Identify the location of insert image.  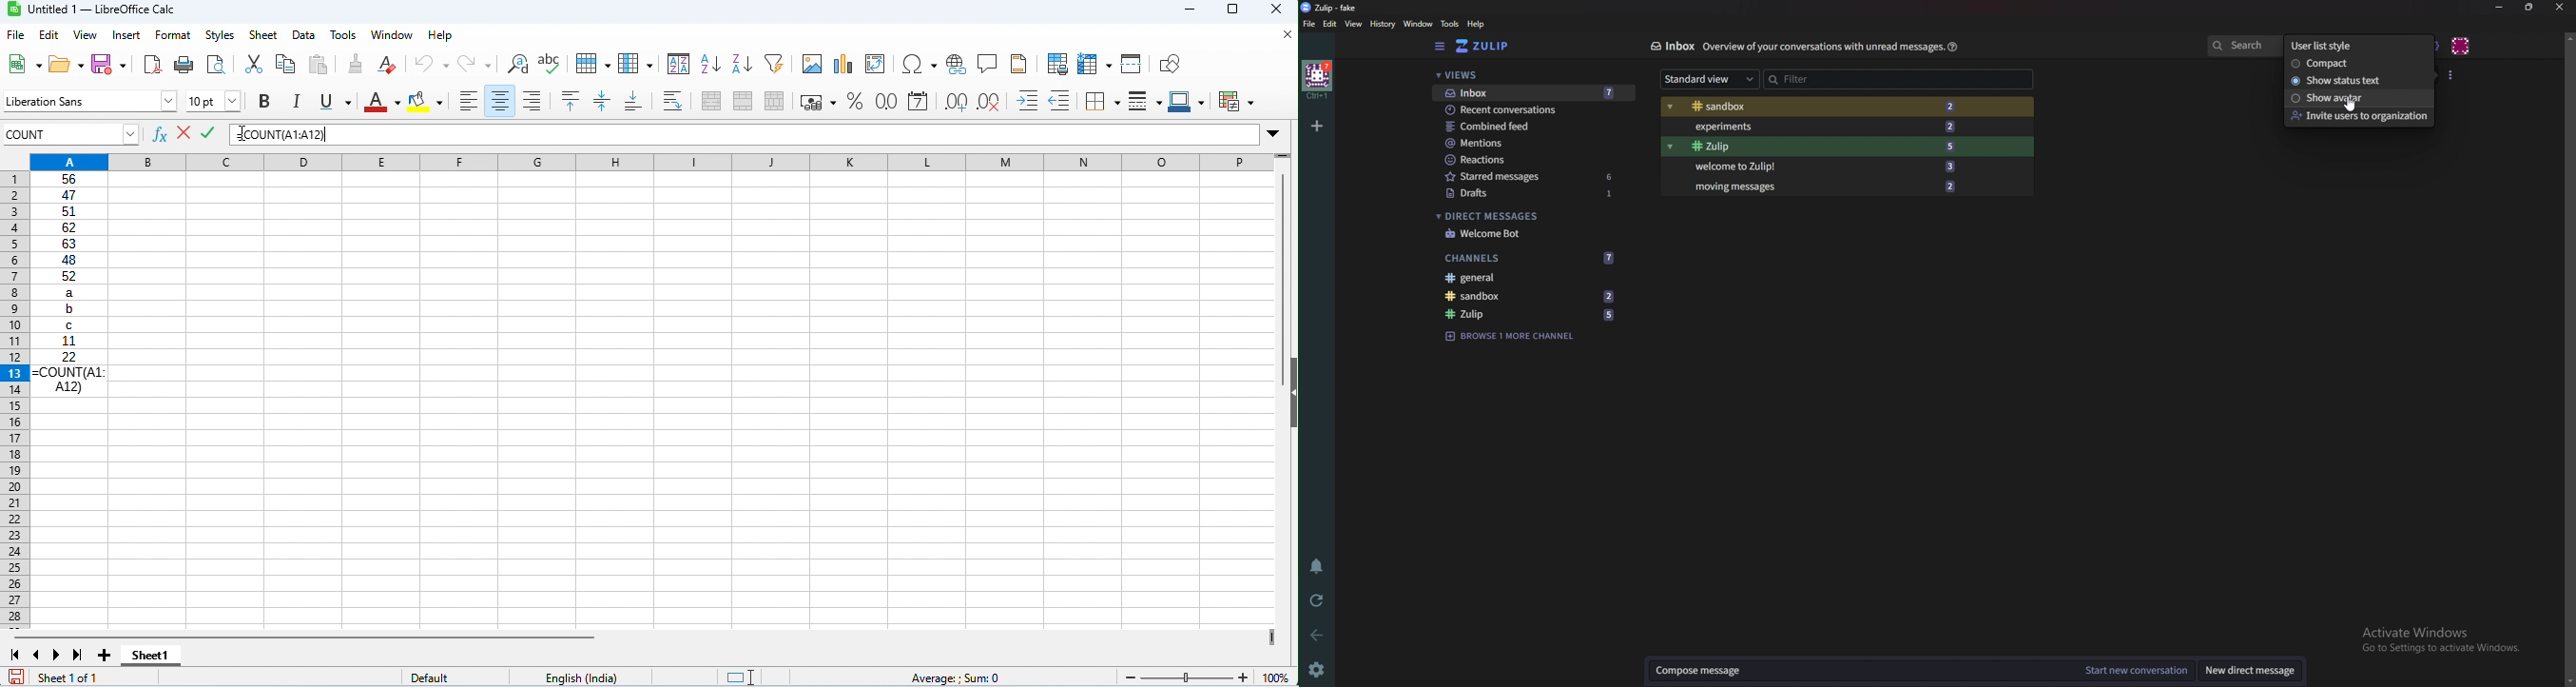
(811, 65).